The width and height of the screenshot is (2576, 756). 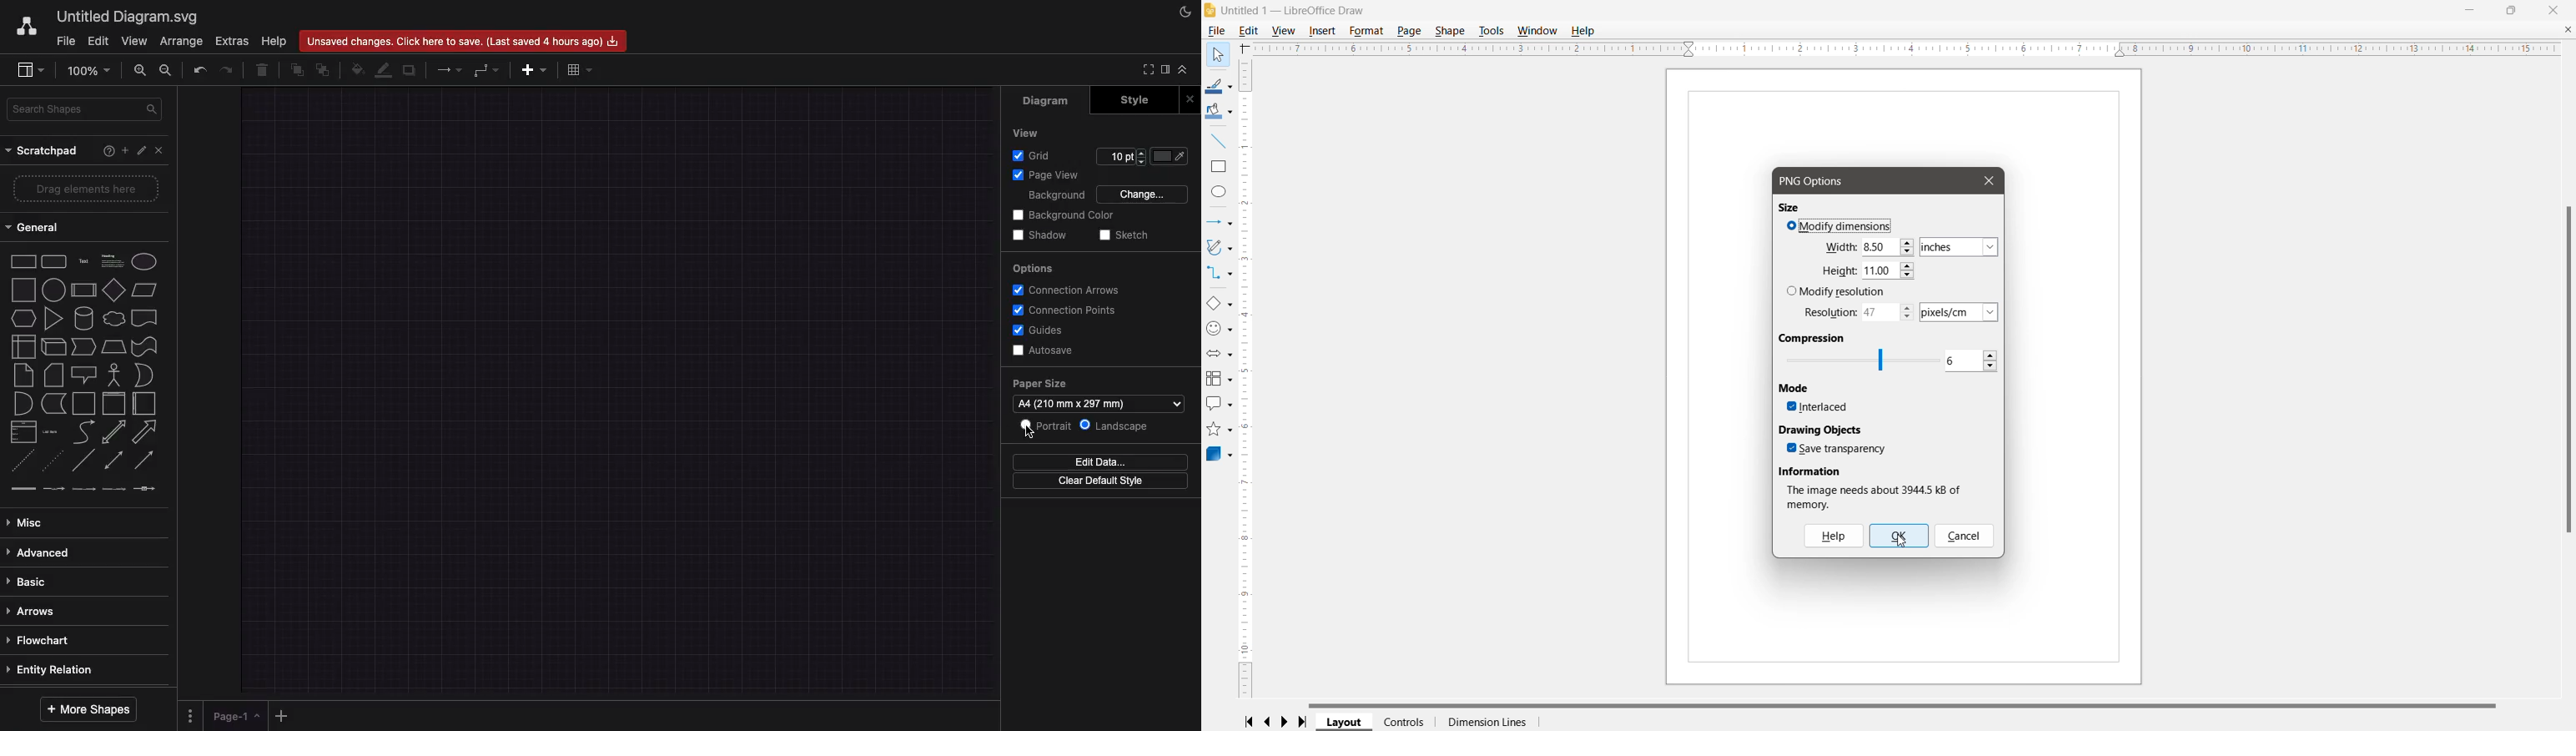 I want to click on Set required resolution, so click(x=1853, y=315).